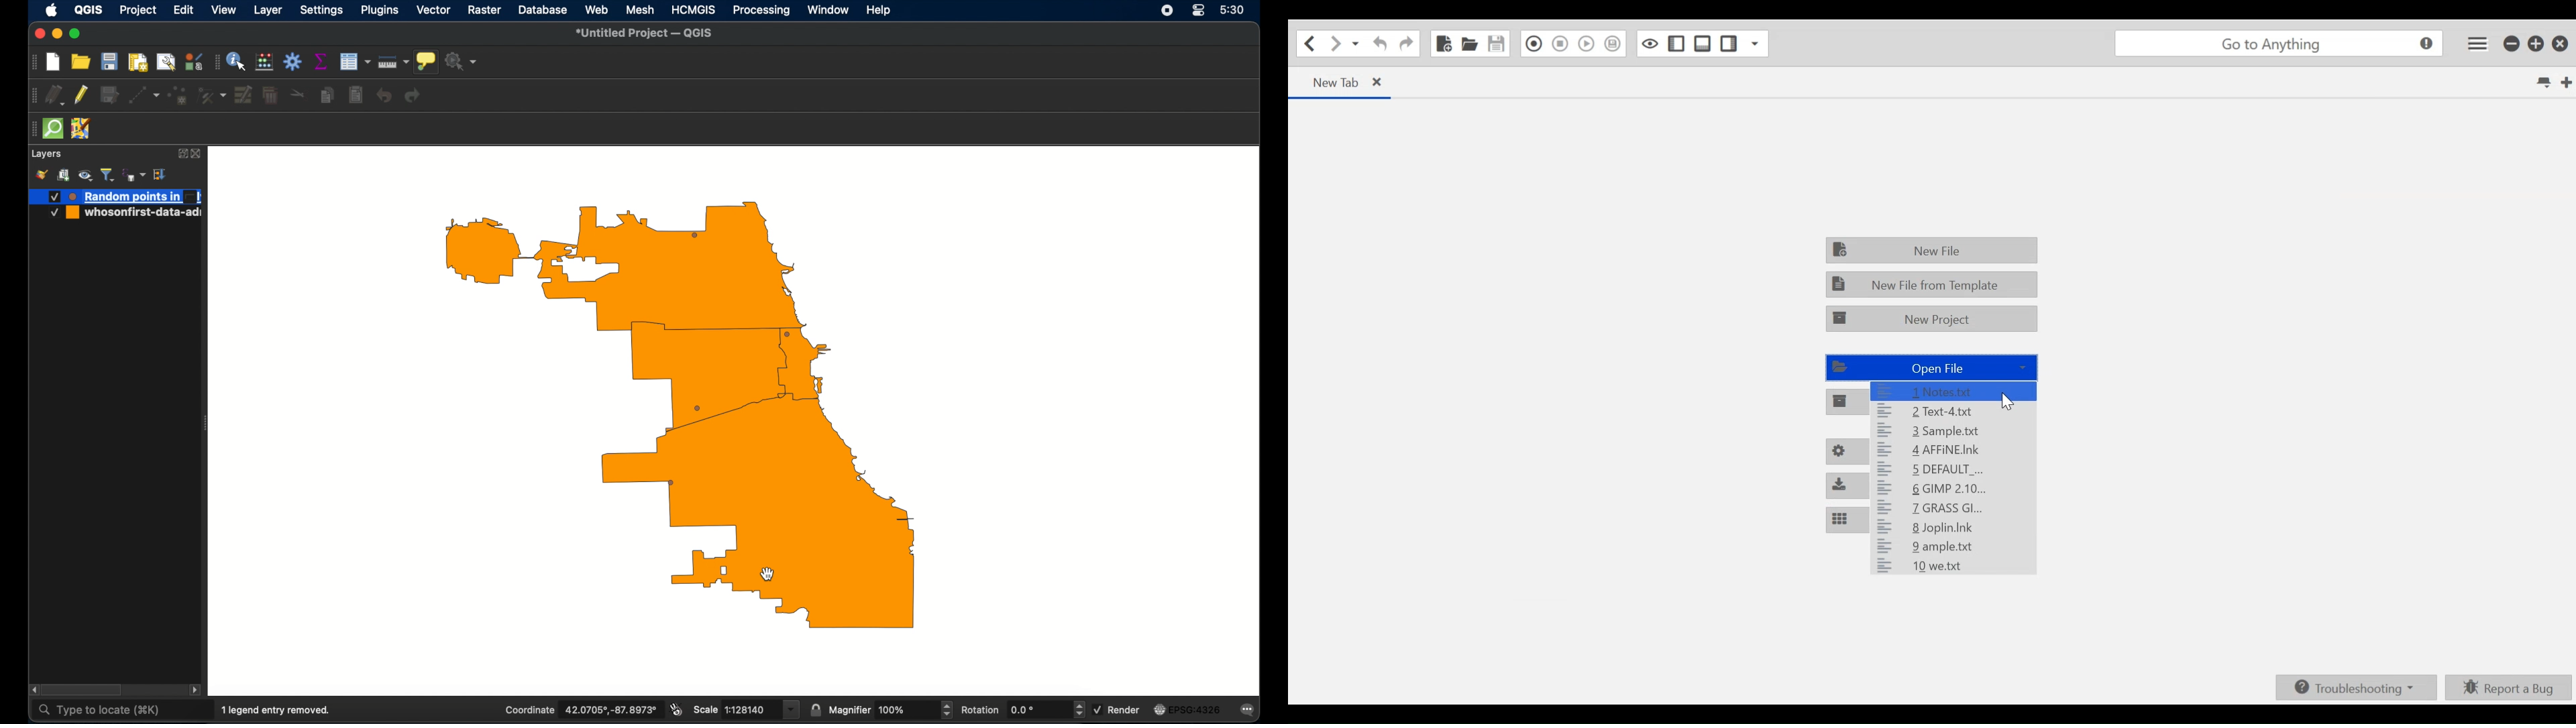 The image size is (2576, 728). I want to click on rotation, so click(1023, 709).